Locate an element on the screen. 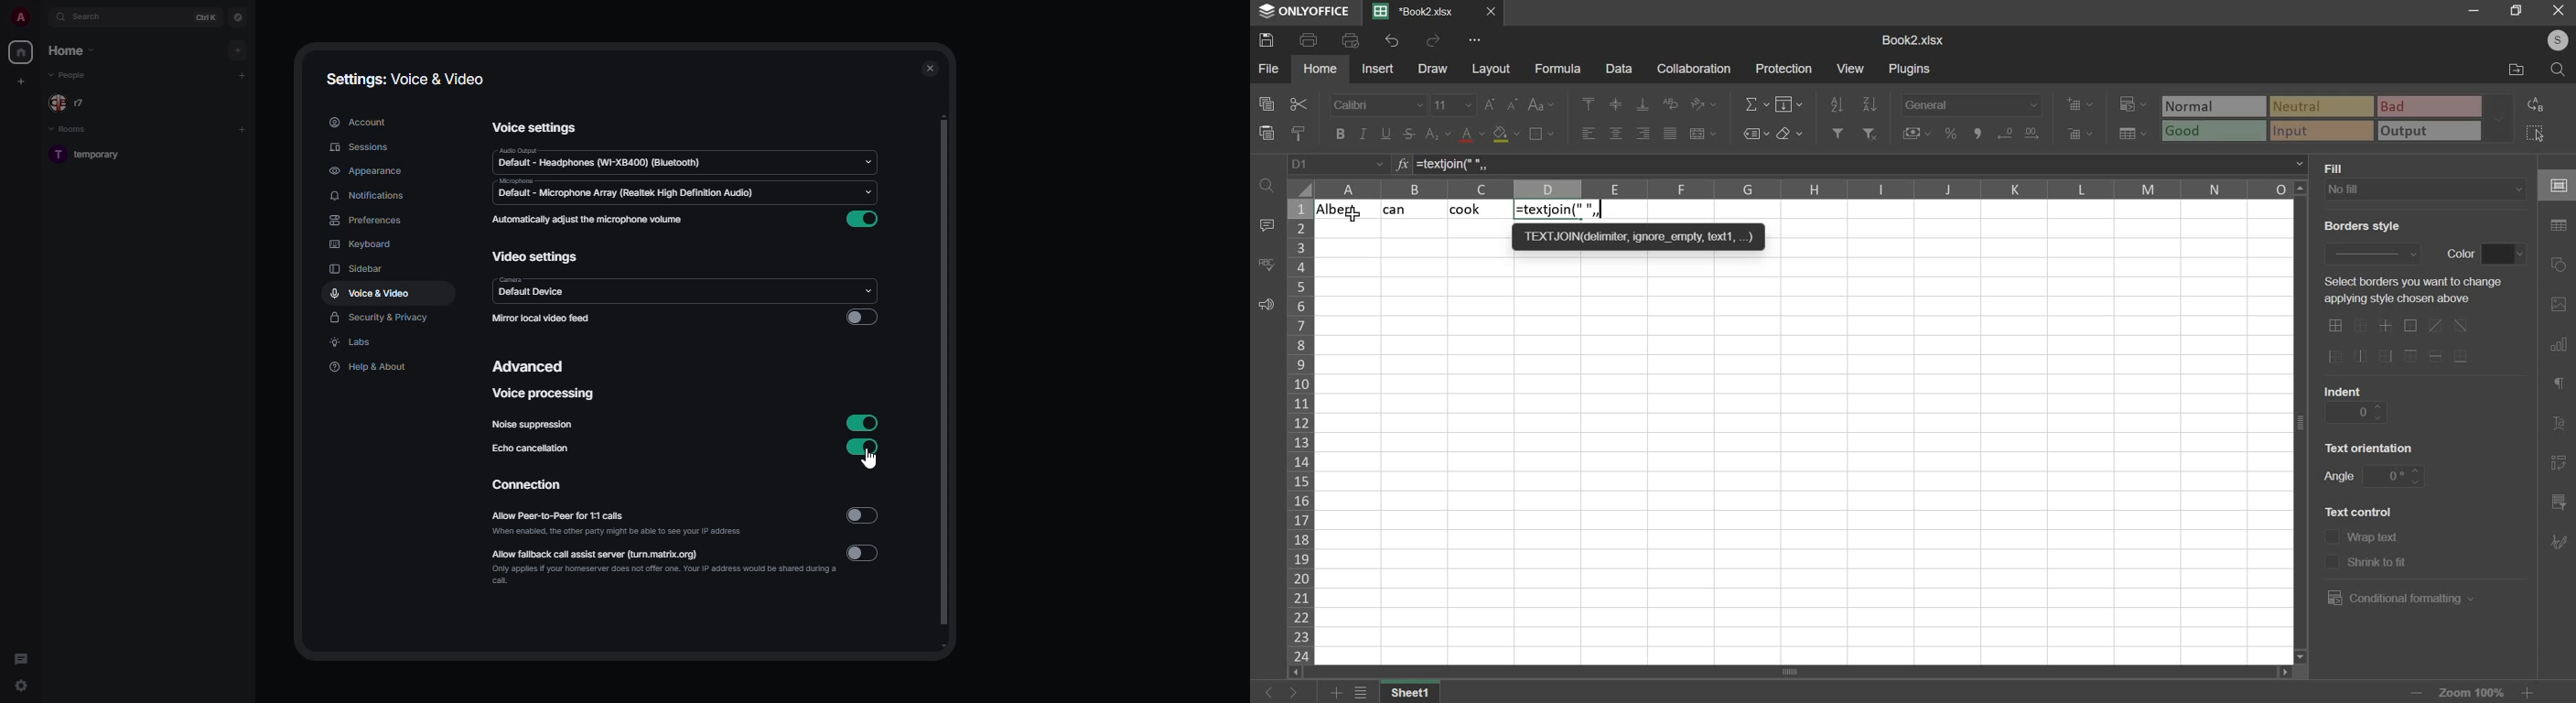  save is located at coordinates (1269, 40).